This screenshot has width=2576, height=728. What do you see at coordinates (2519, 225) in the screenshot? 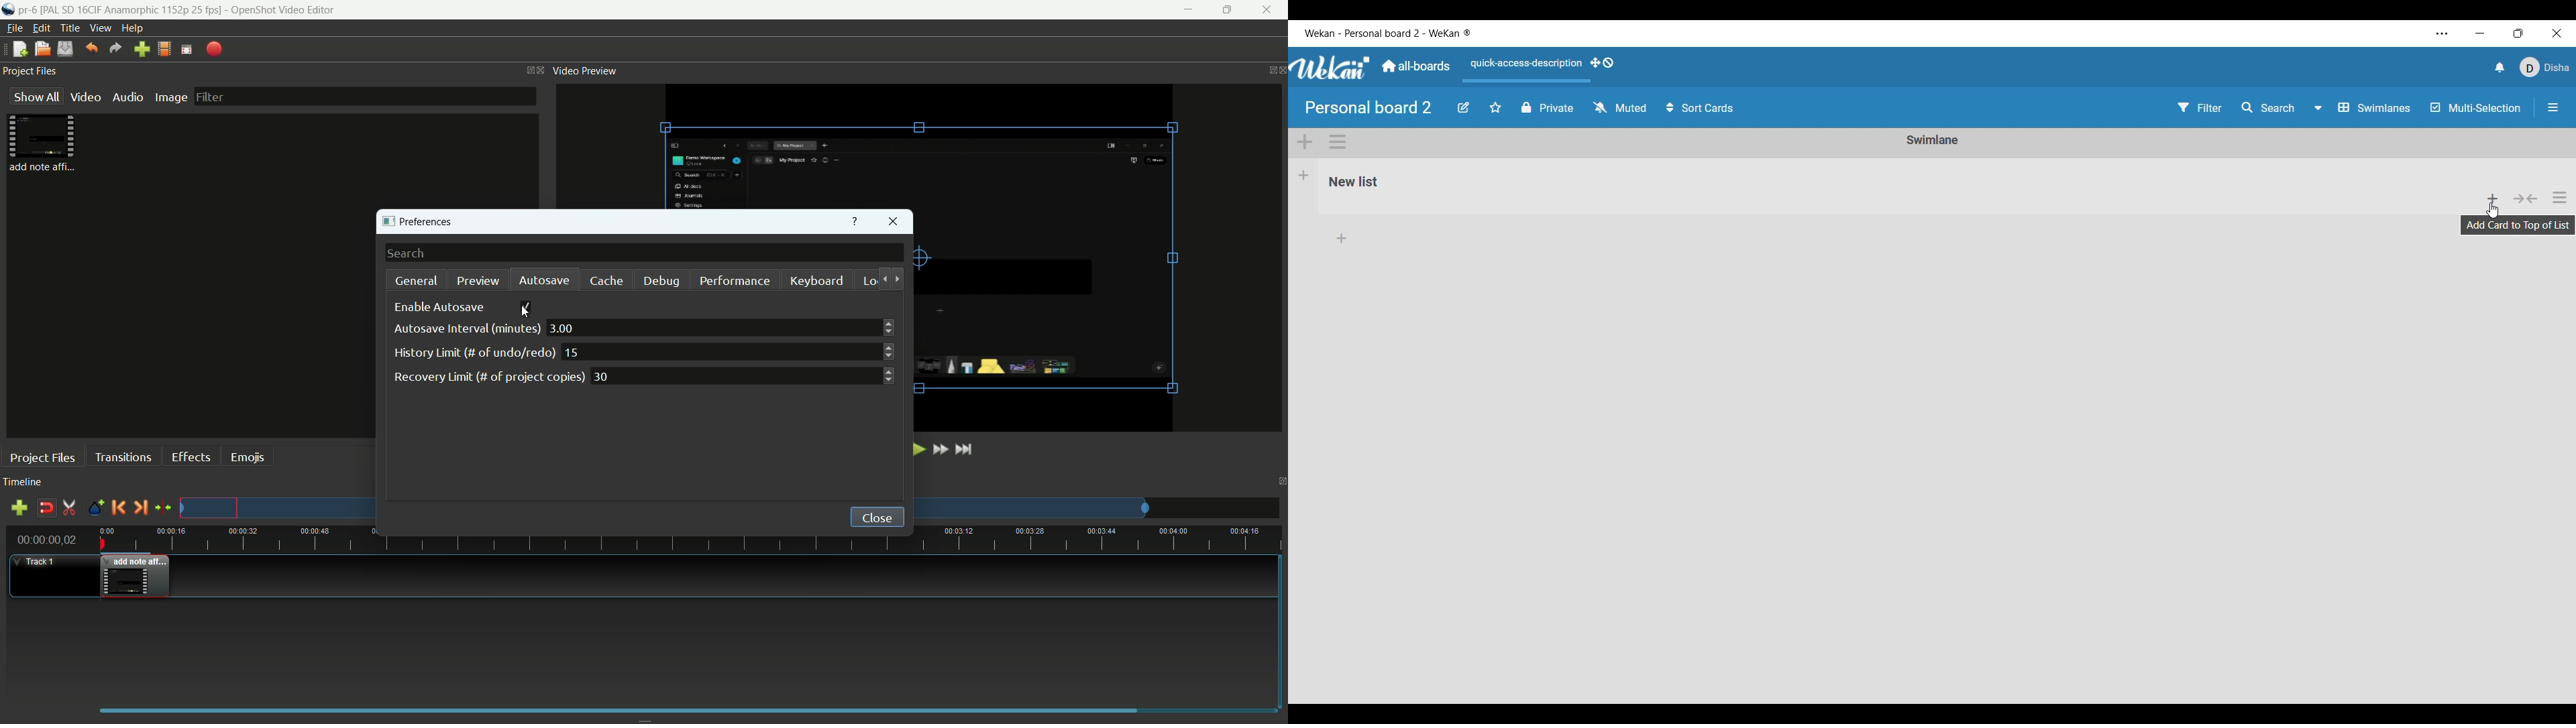
I see `Description of selected icon` at bounding box center [2519, 225].